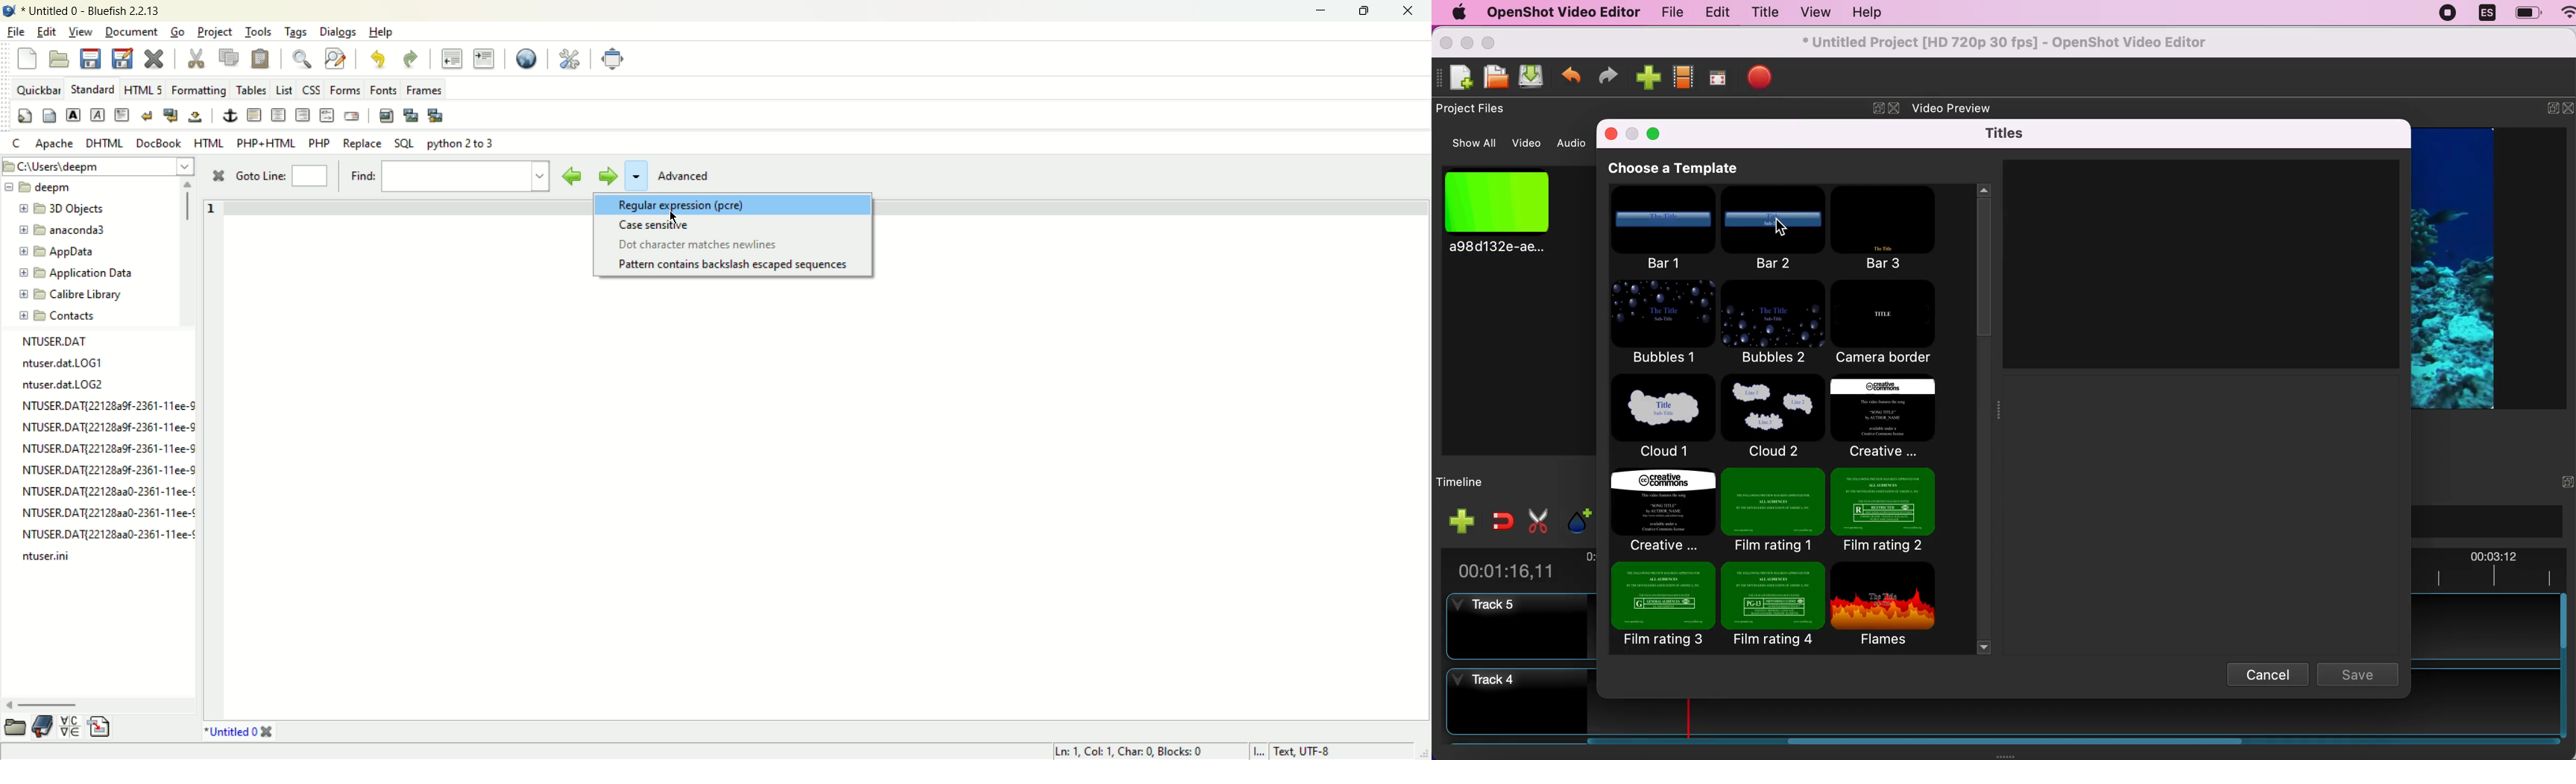 This screenshot has width=2576, height=784. I want to click on video, so click(1528, 141).